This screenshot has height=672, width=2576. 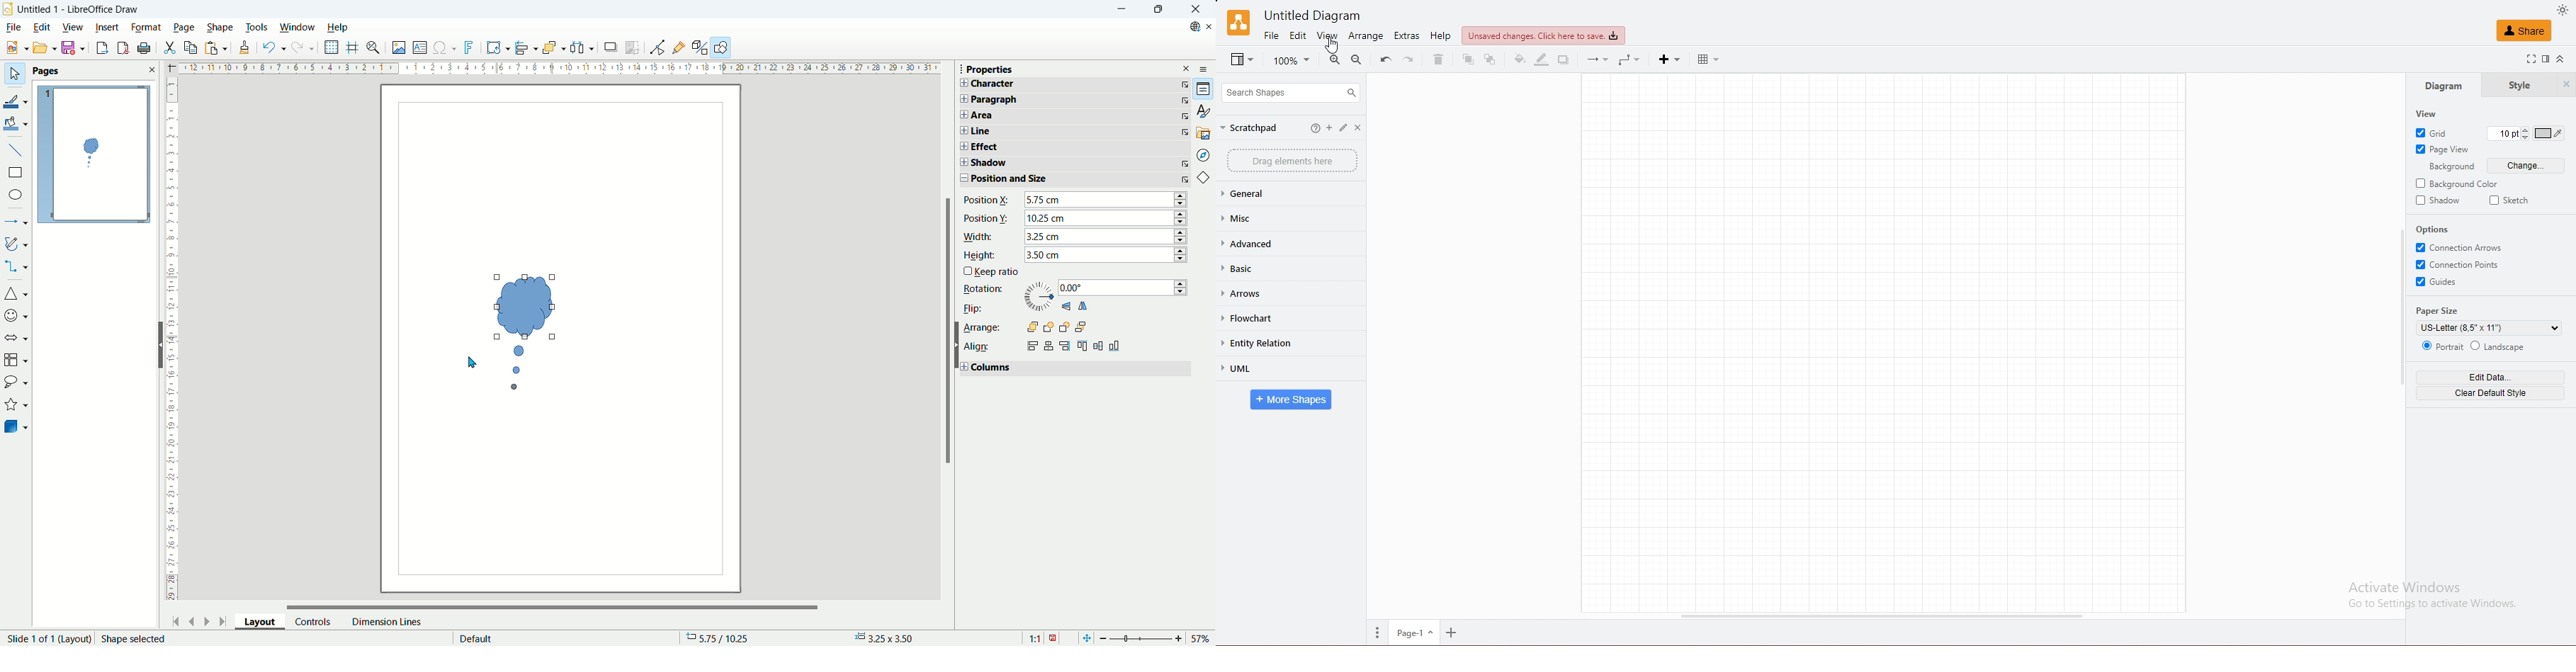 What do you see at coordinates (1155, 637) in the screenshot?
I see `zoom factor` at bounding box center [1155, 637].